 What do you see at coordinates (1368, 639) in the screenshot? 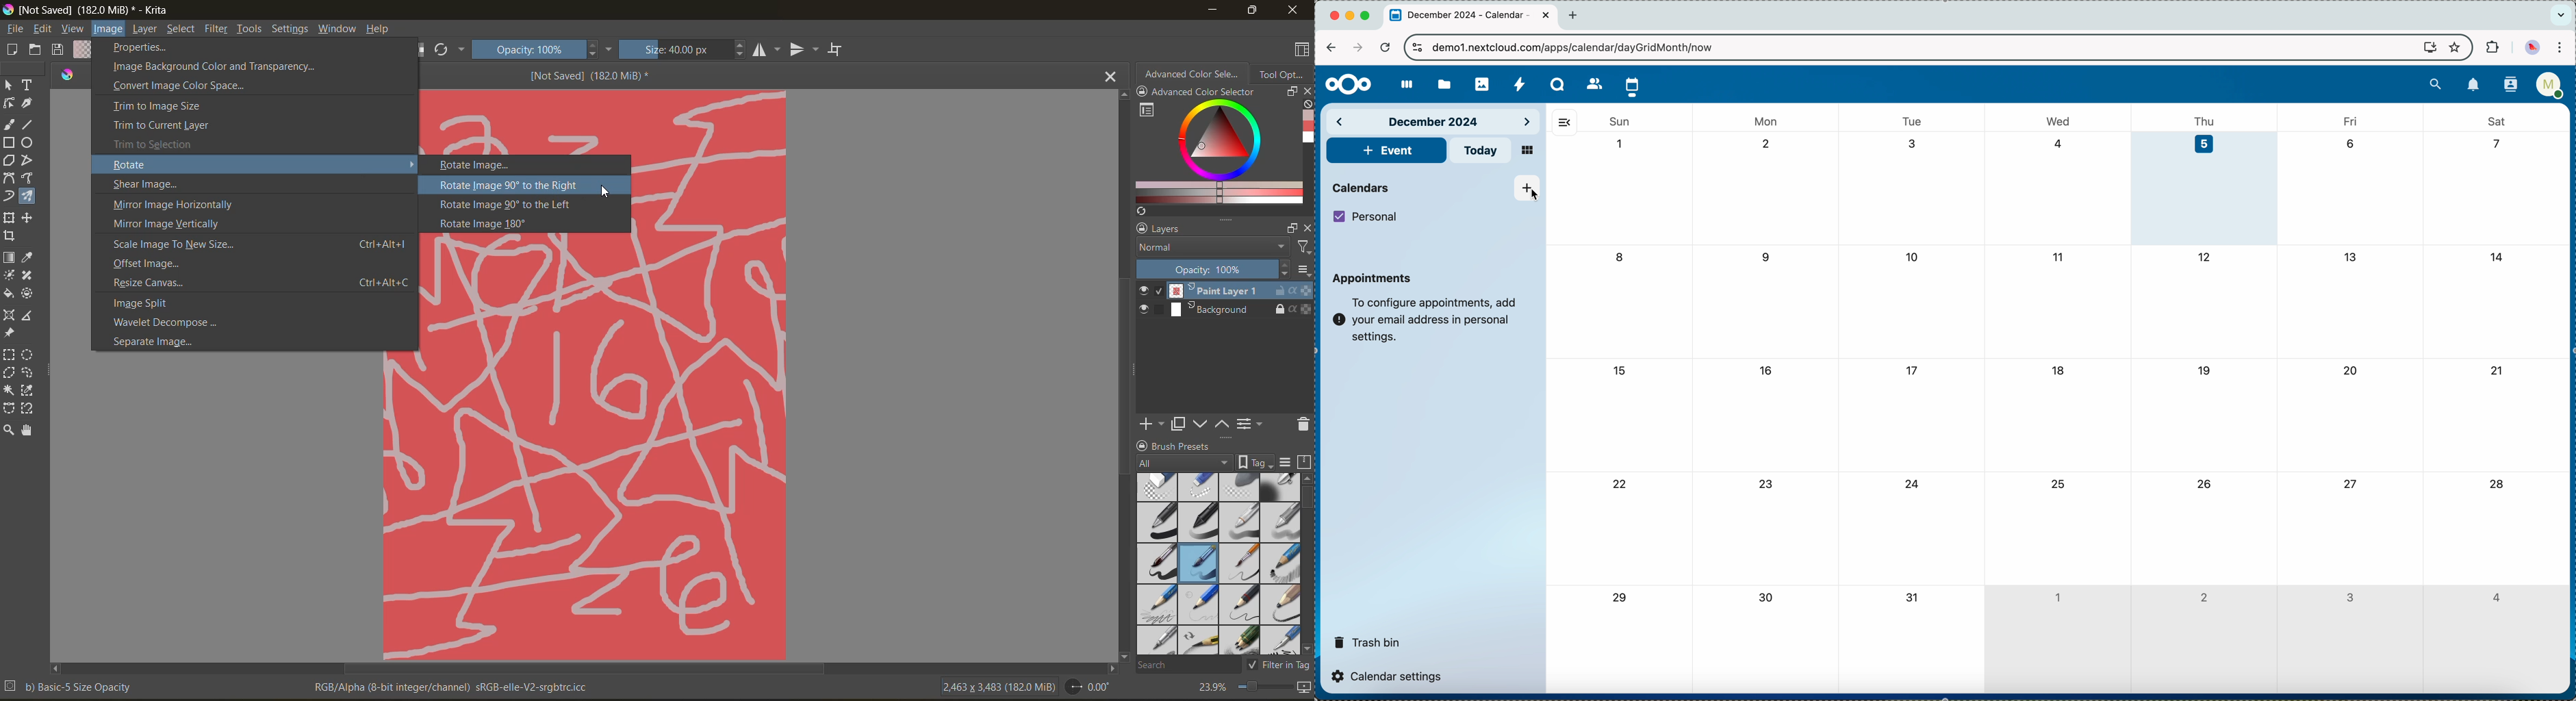
I see `trash bin` at bounding box center [1368, 639].